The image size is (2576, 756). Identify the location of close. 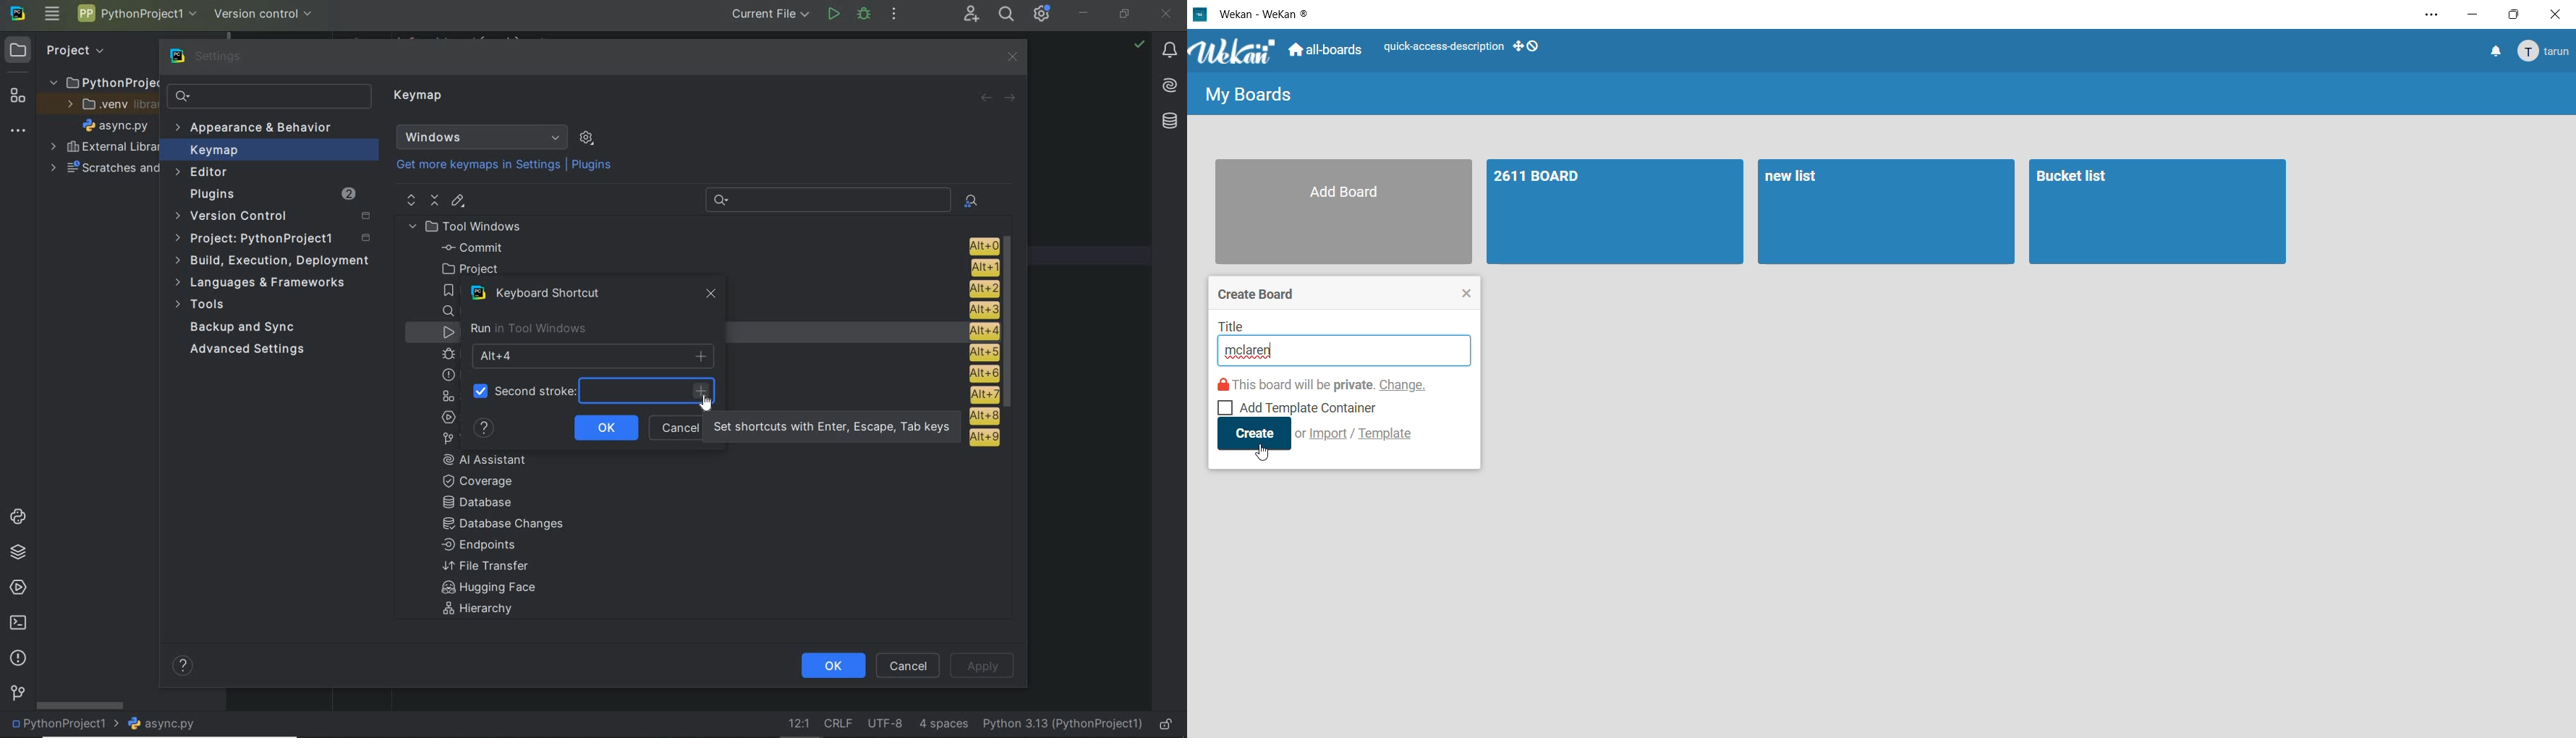
(2556, 14).